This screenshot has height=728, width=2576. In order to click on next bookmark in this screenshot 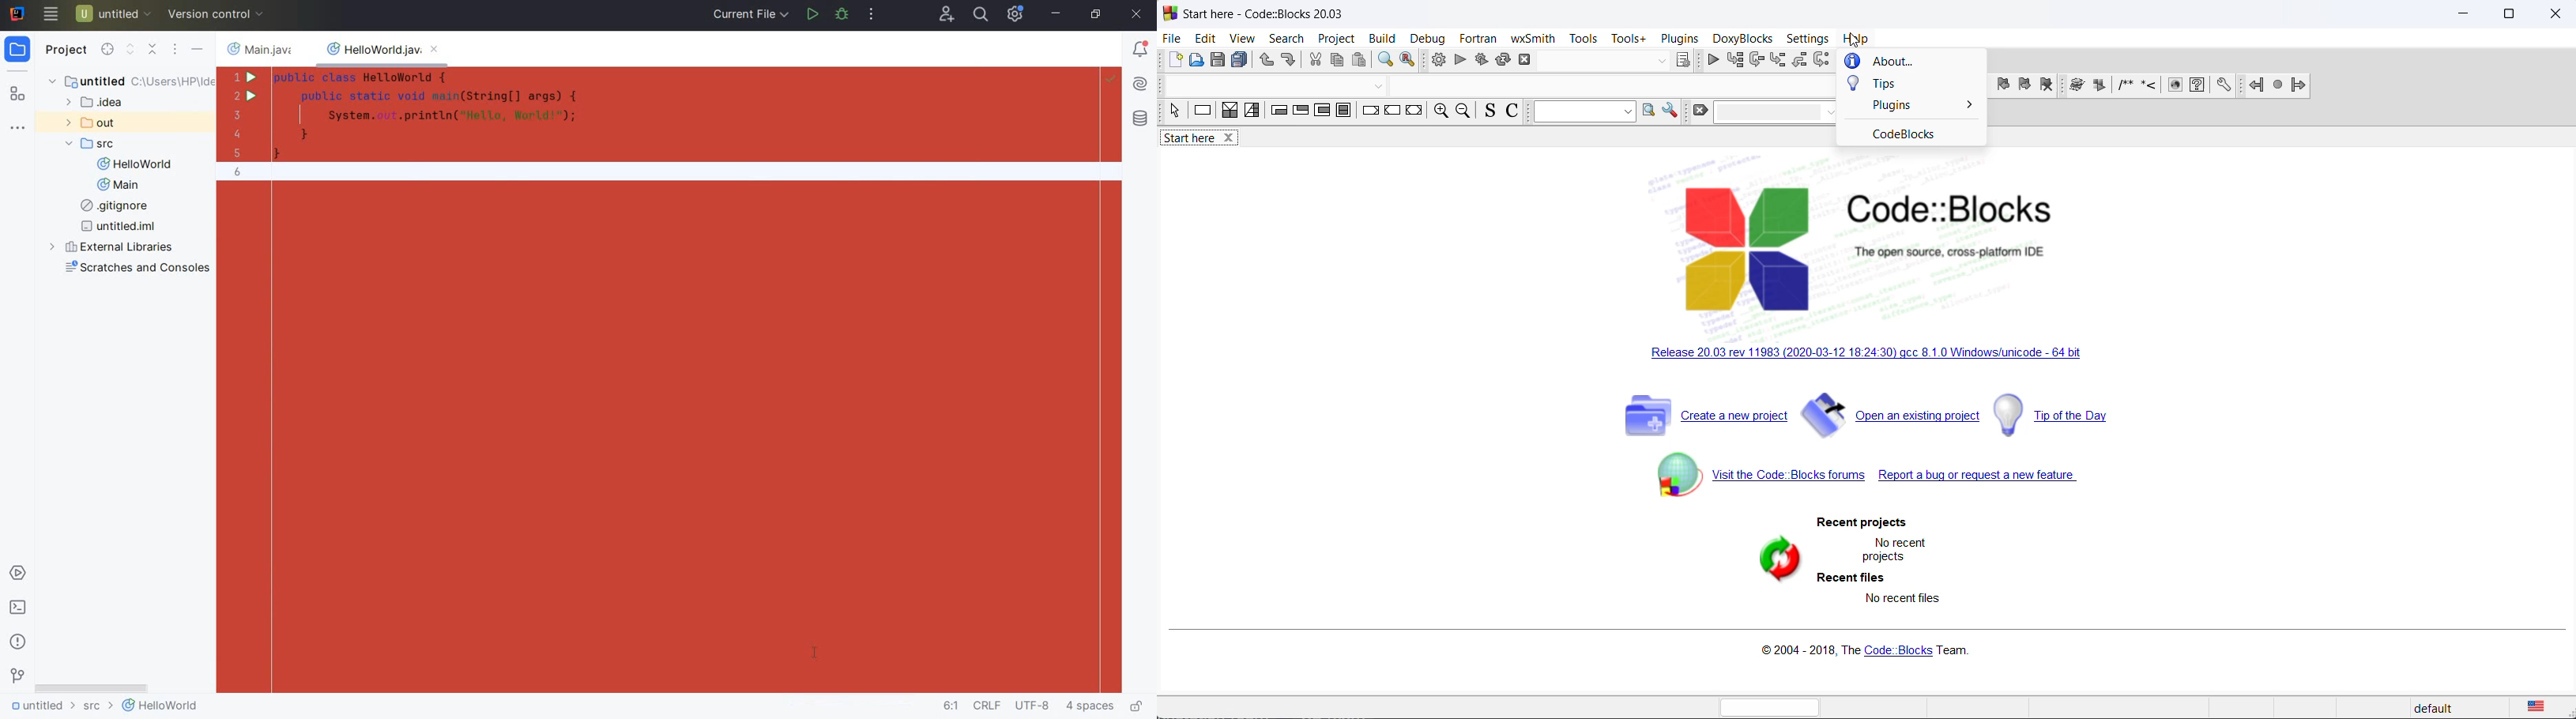, I will do `click(2024, 85)`.